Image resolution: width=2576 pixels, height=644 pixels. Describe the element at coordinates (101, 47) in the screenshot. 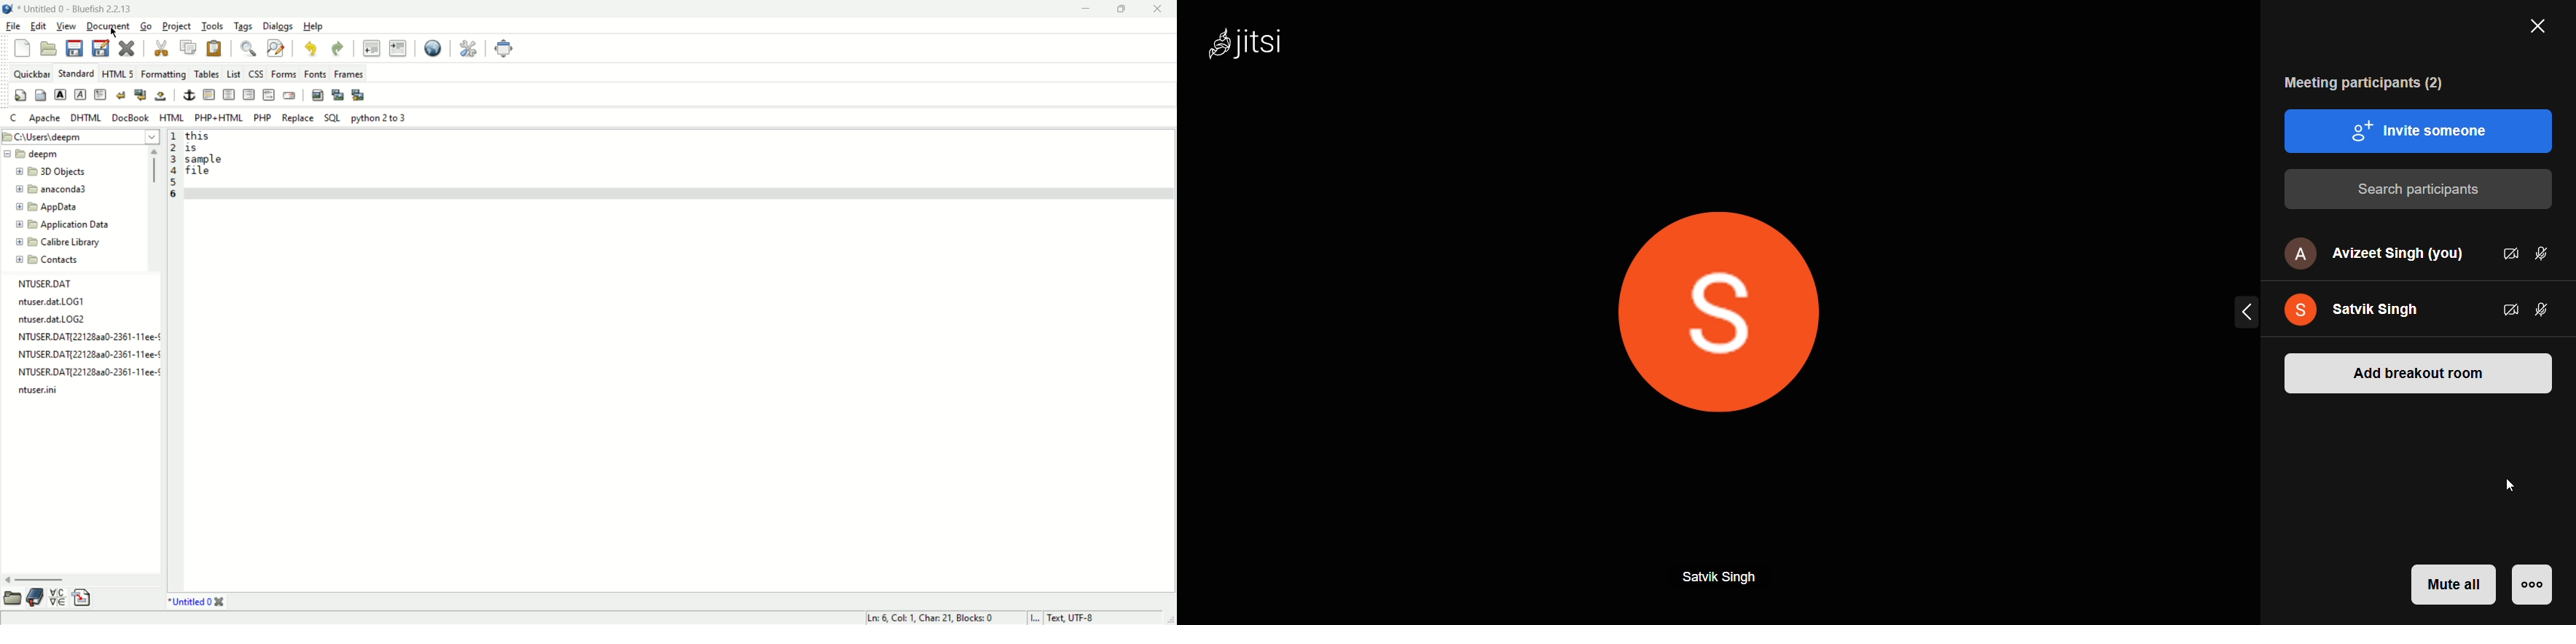

I see `save as` at that location.